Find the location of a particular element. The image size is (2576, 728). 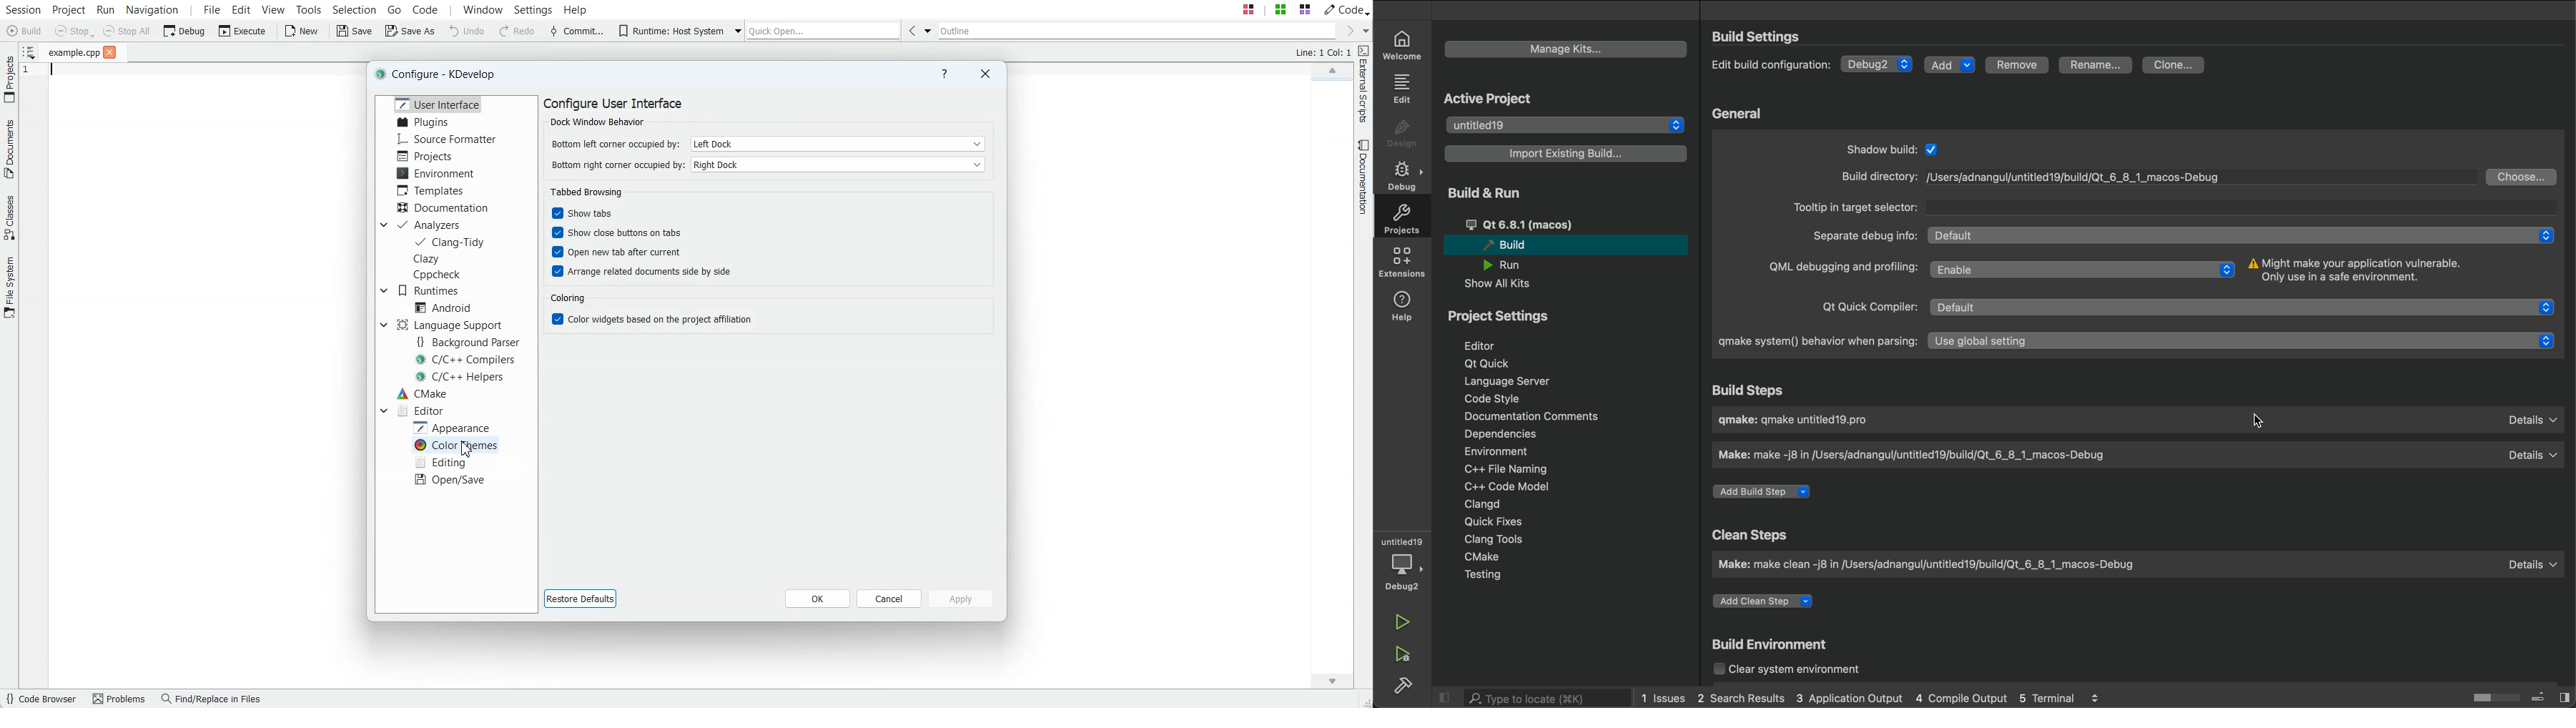

Stop All is located at coordinates (127, 31).